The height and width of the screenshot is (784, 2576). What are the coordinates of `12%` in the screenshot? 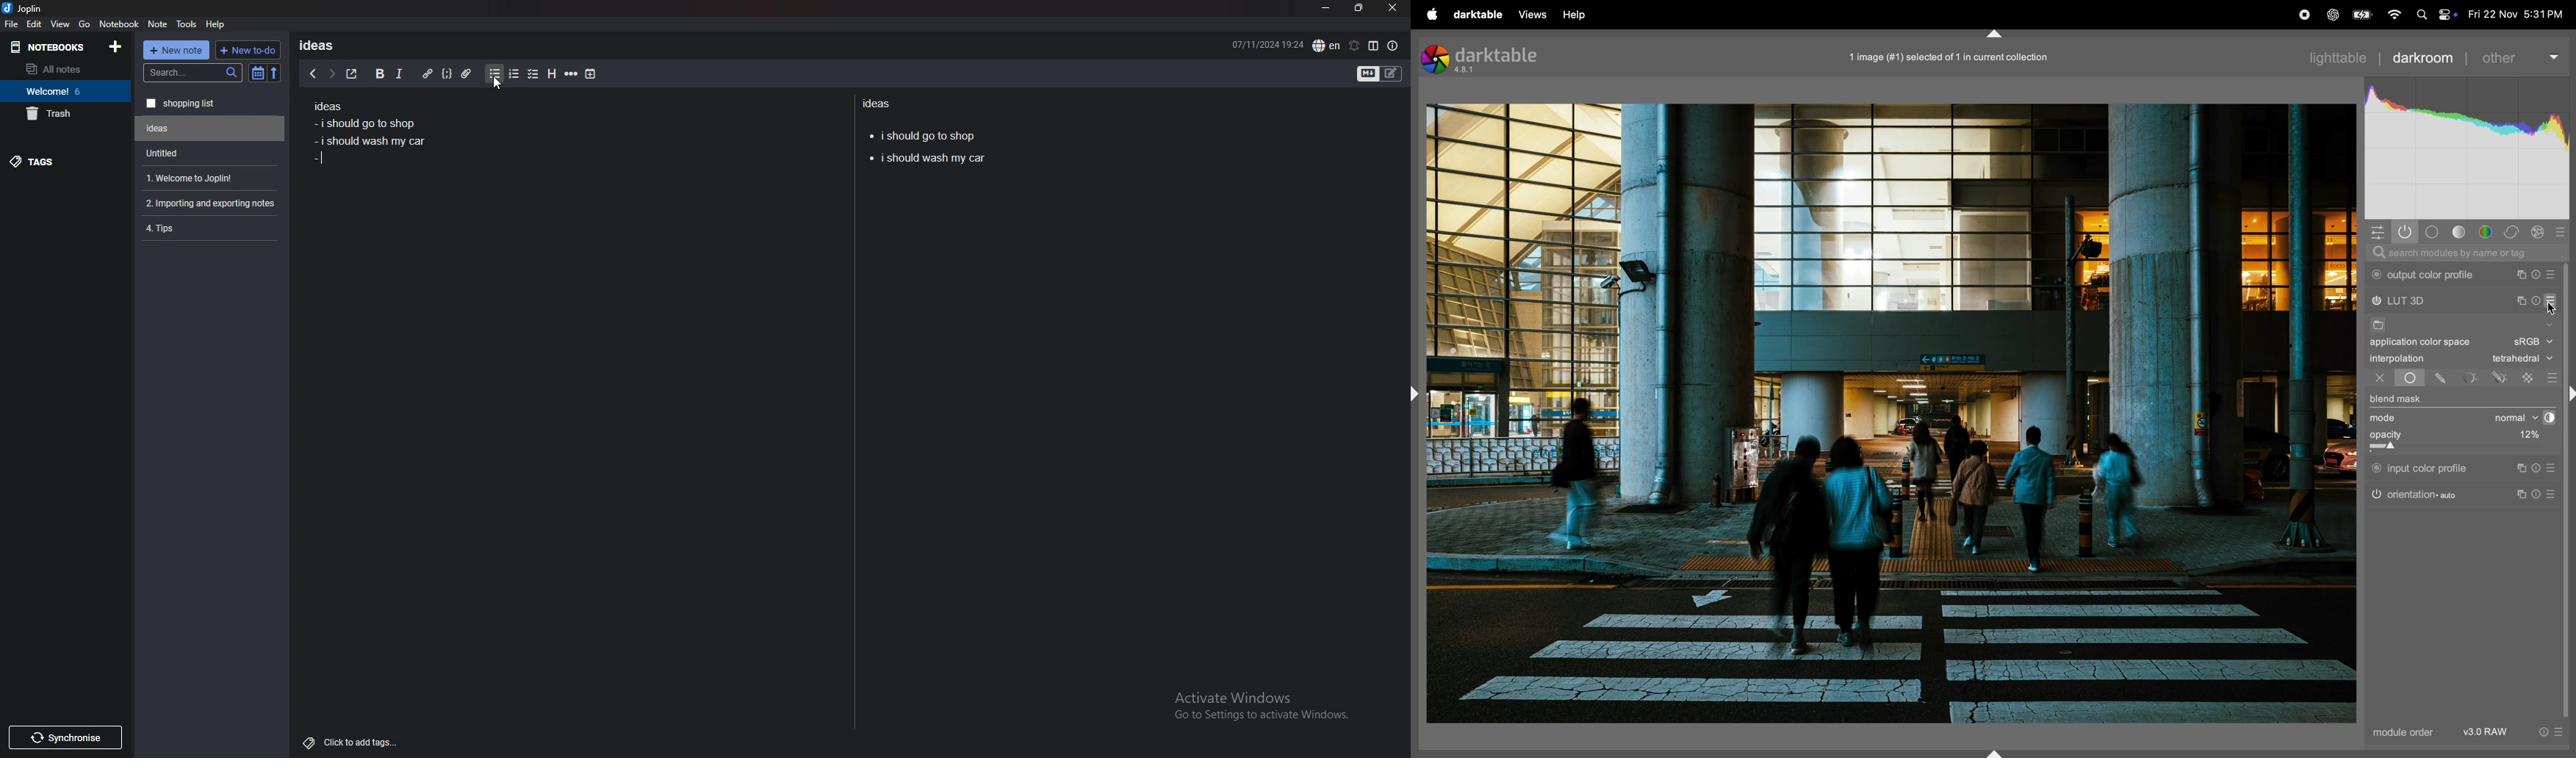 It's located at (2527, 436).